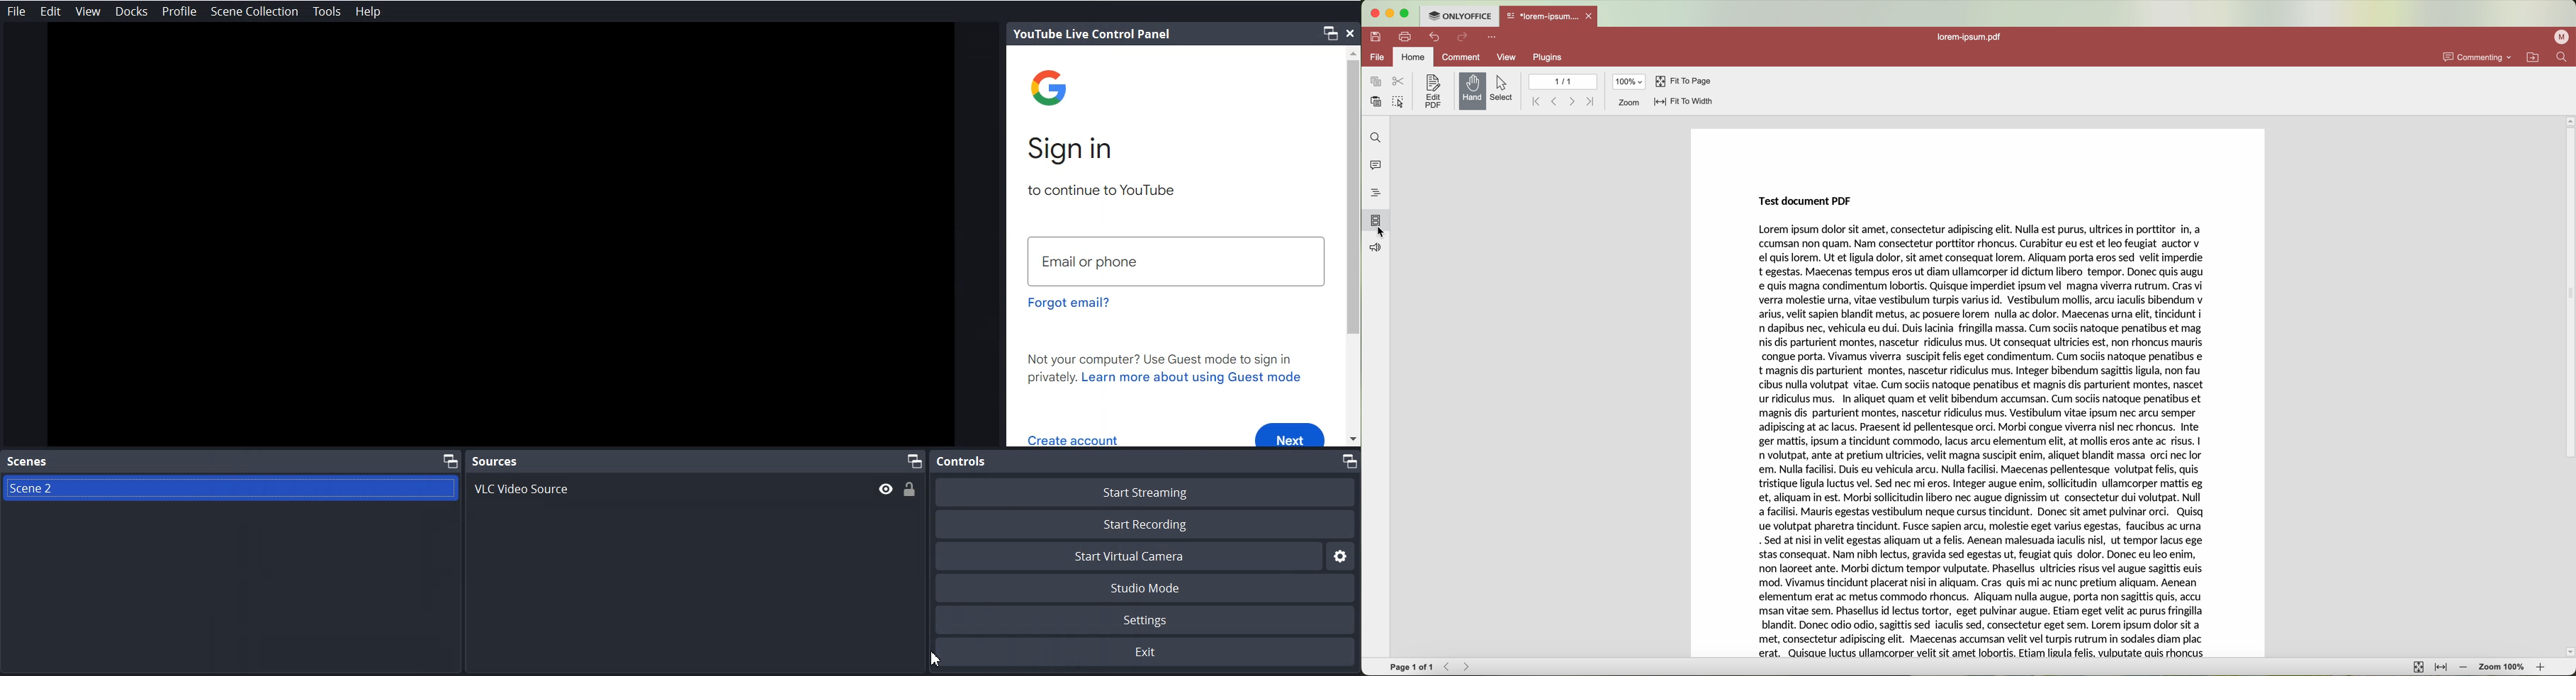 The image size is (2576, 700). What do you see at coordinates (1176, 259) in the screenshot?
I see `Enter email or phone number` at bounding box center [1176, 259].